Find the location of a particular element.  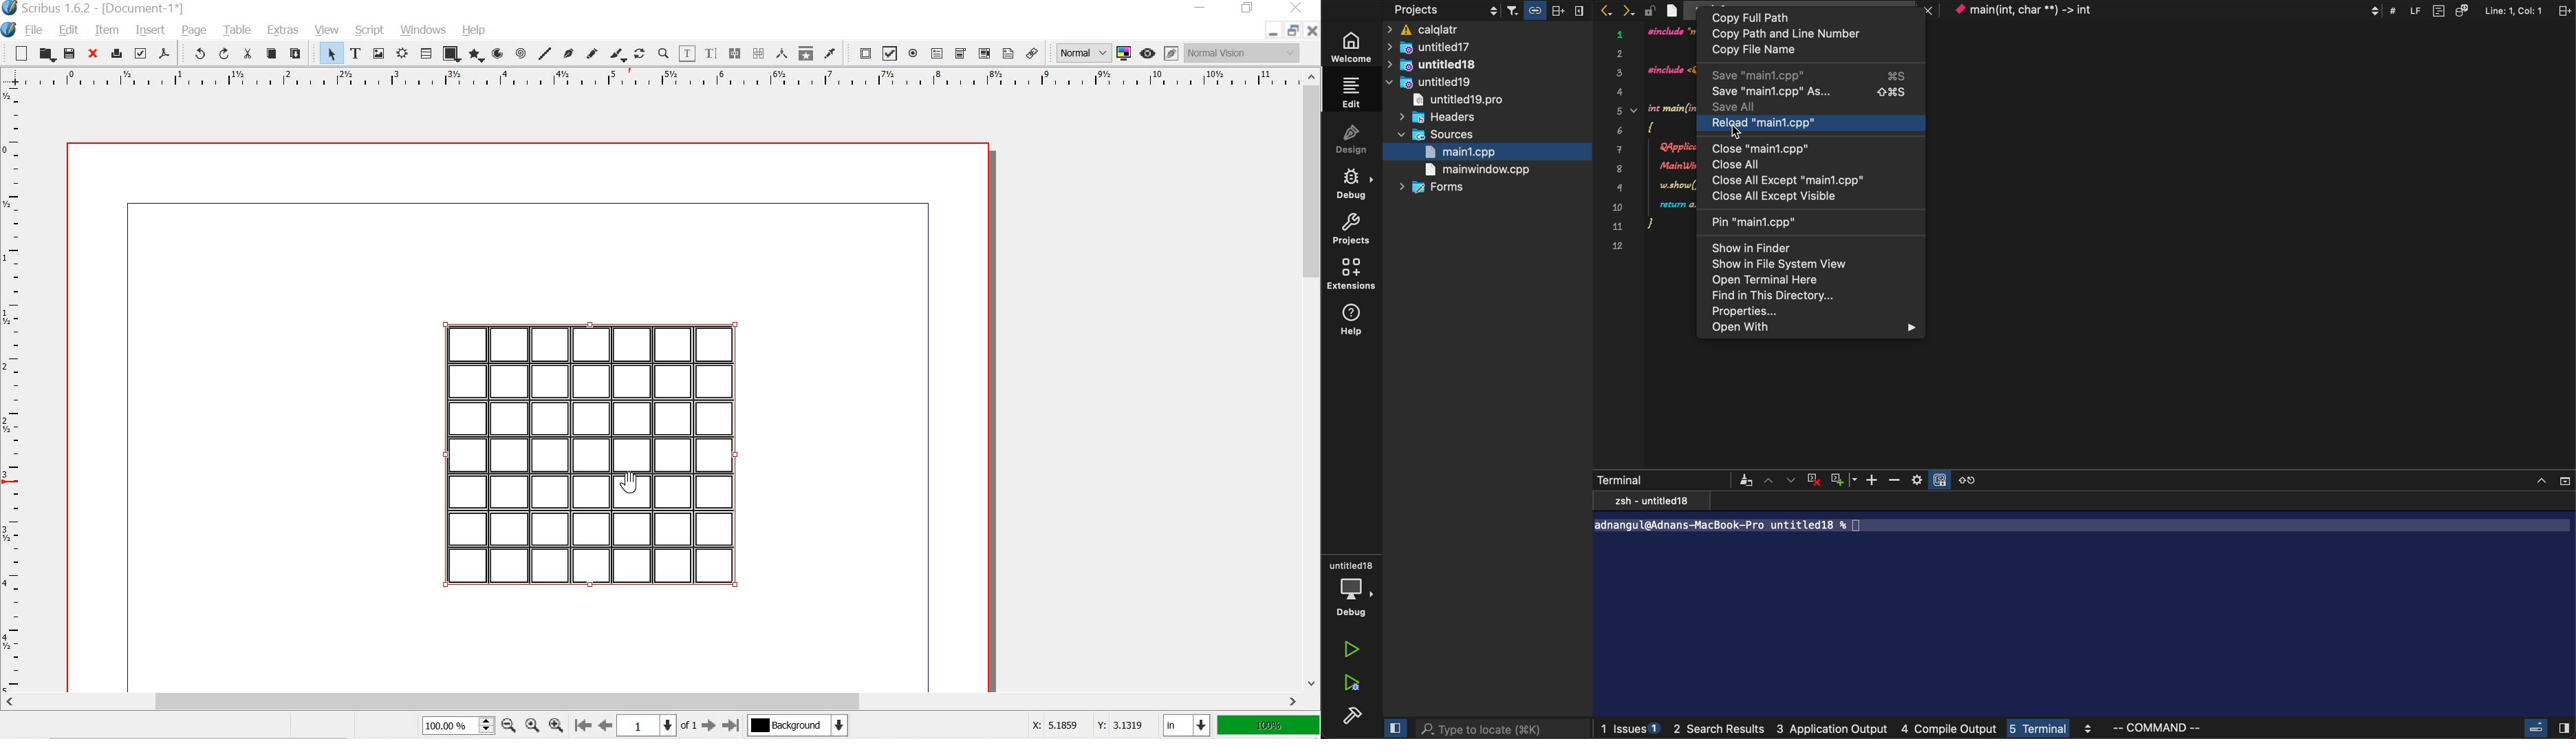

normal is located at coordinates (1079, 51).